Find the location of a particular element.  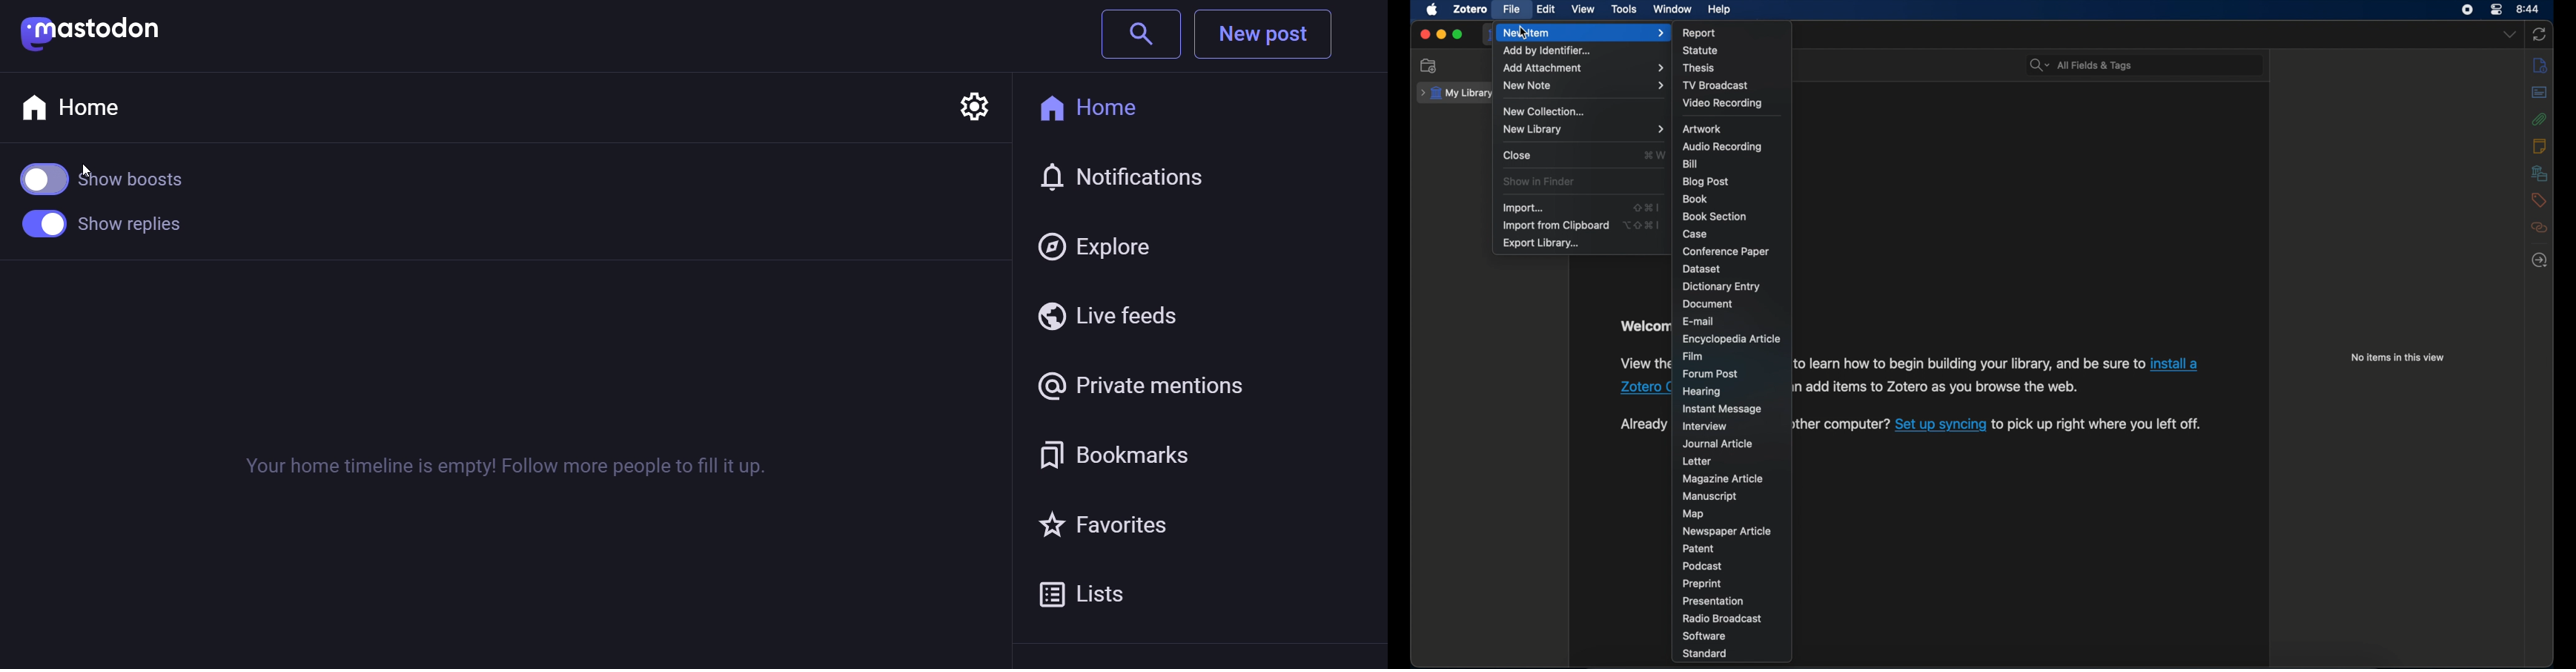

Explore is located at coordinates (1098, 250).